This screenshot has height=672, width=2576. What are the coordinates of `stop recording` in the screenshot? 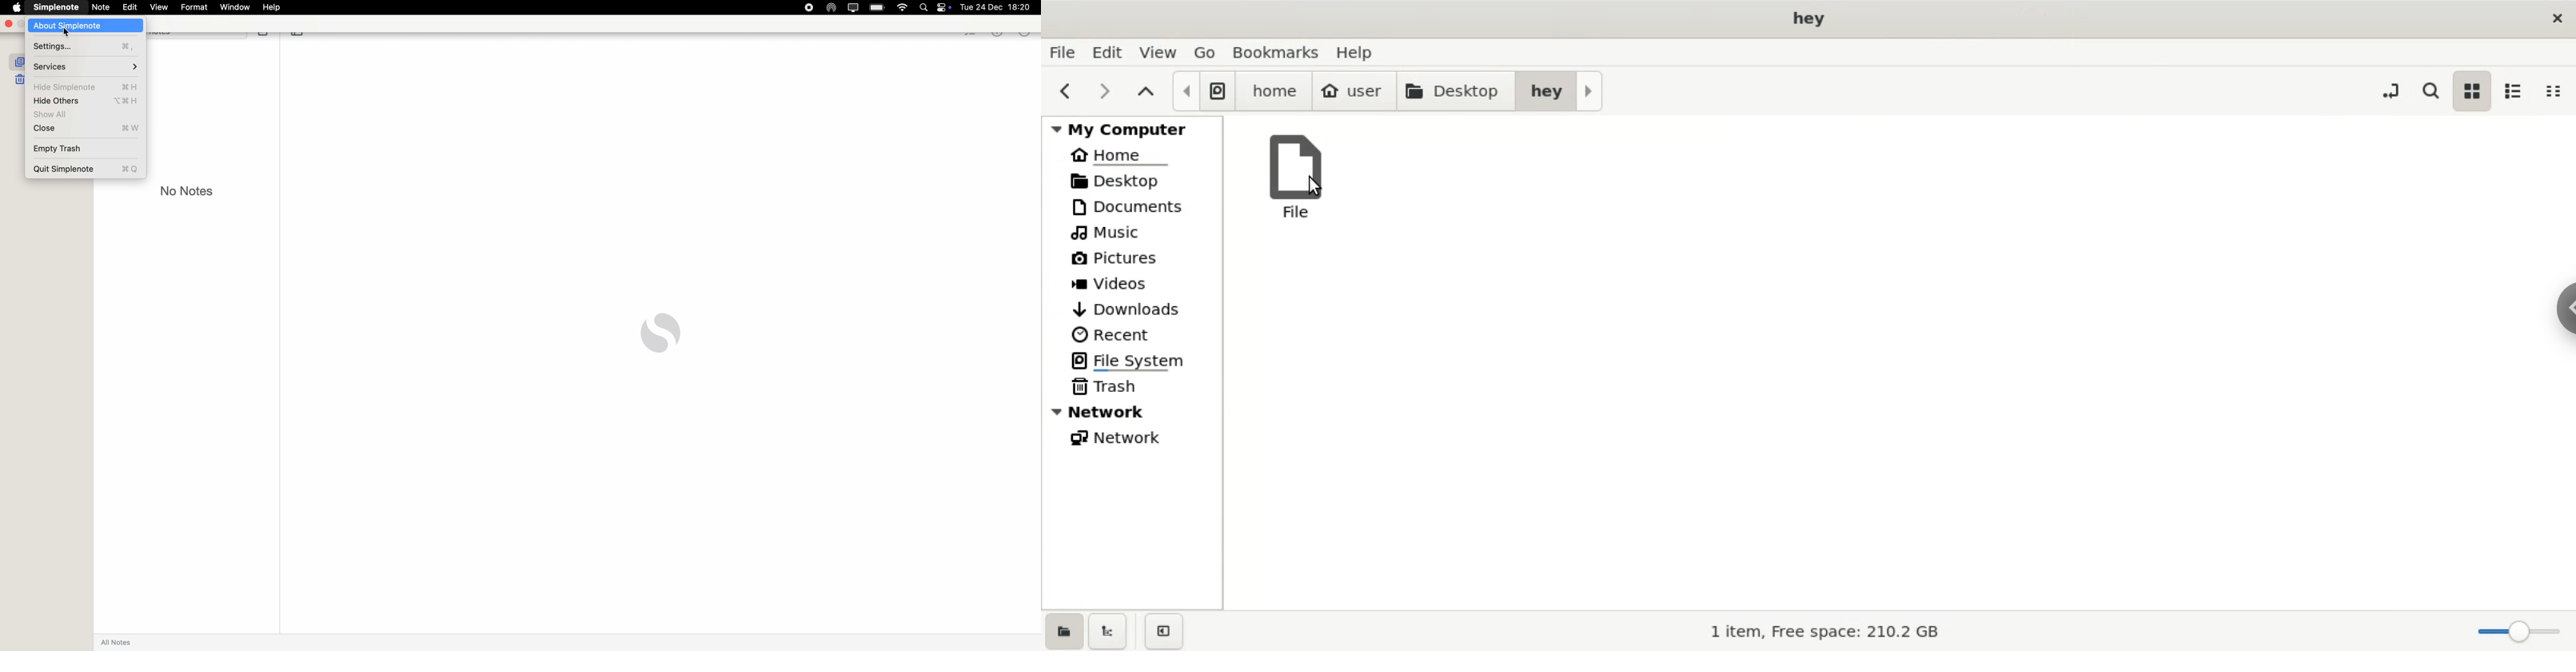 It's located at (808, 7).